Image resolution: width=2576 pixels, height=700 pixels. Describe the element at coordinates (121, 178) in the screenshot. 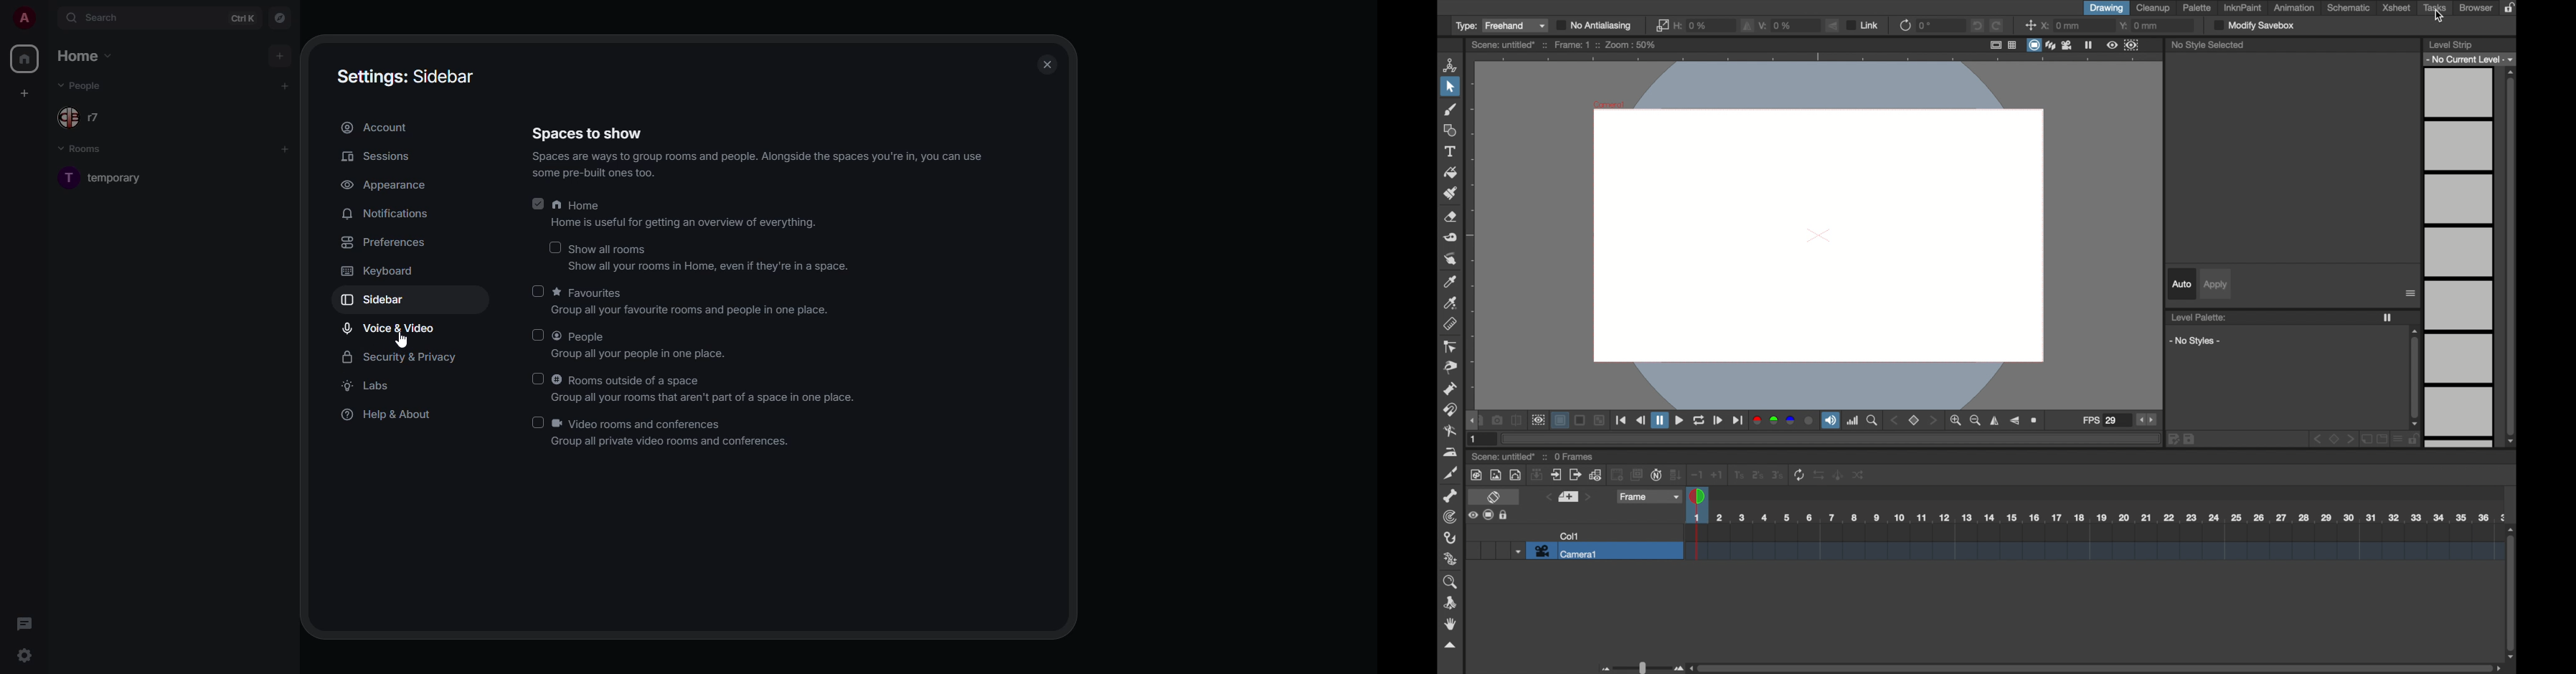

I see `room` at that location.